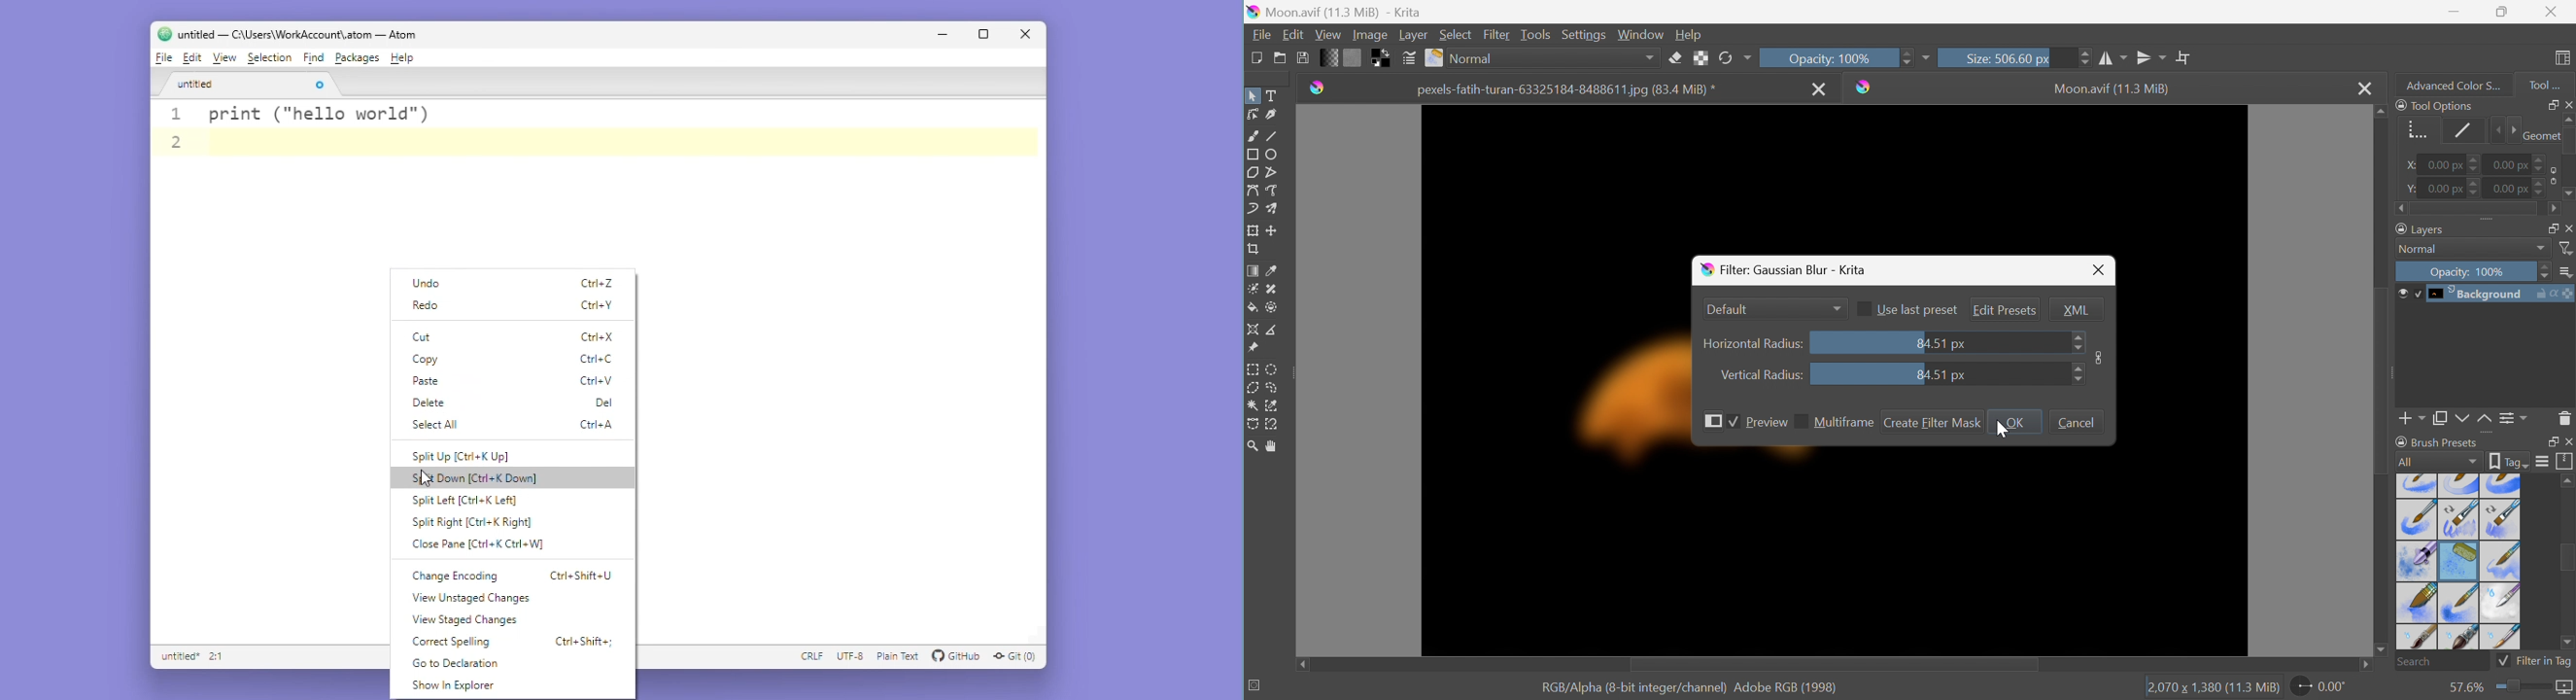  What do you see at coordinates (1302, 56) in the screenshot?
I see `Save` at bounding box center [1302, 56].